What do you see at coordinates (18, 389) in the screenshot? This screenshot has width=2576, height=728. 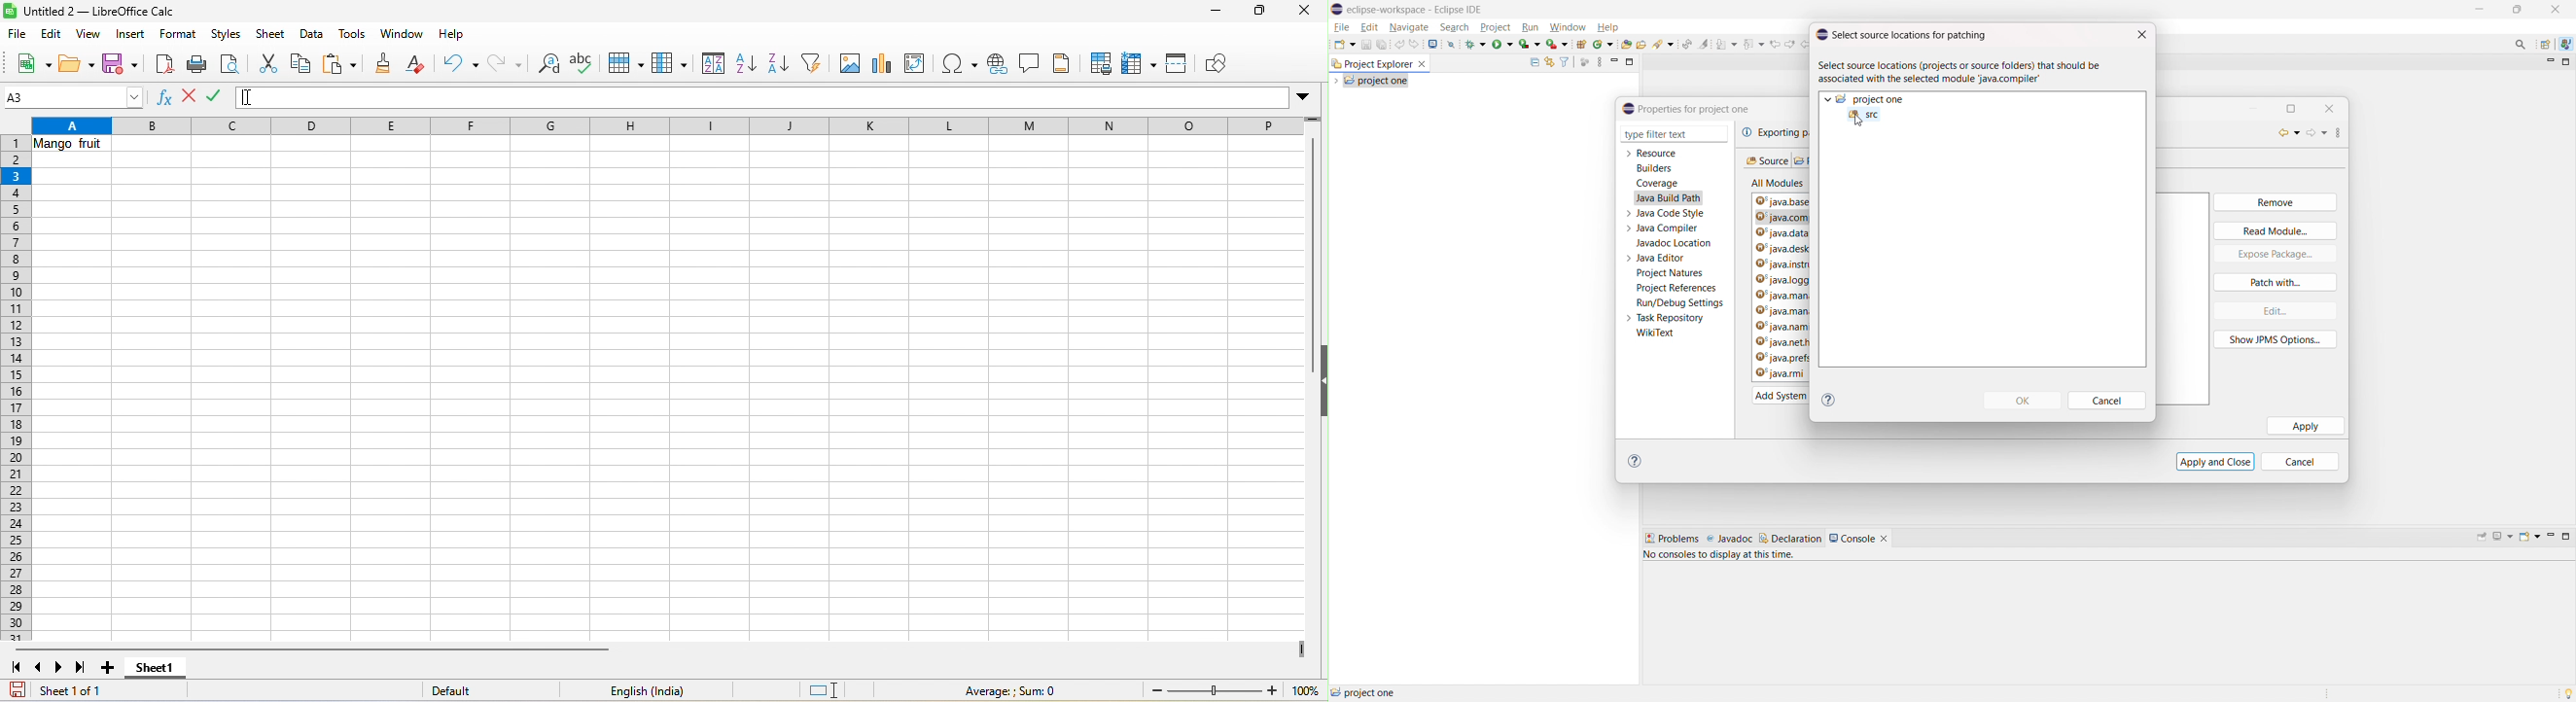 I see `rows` at bounding box center [18, 389].